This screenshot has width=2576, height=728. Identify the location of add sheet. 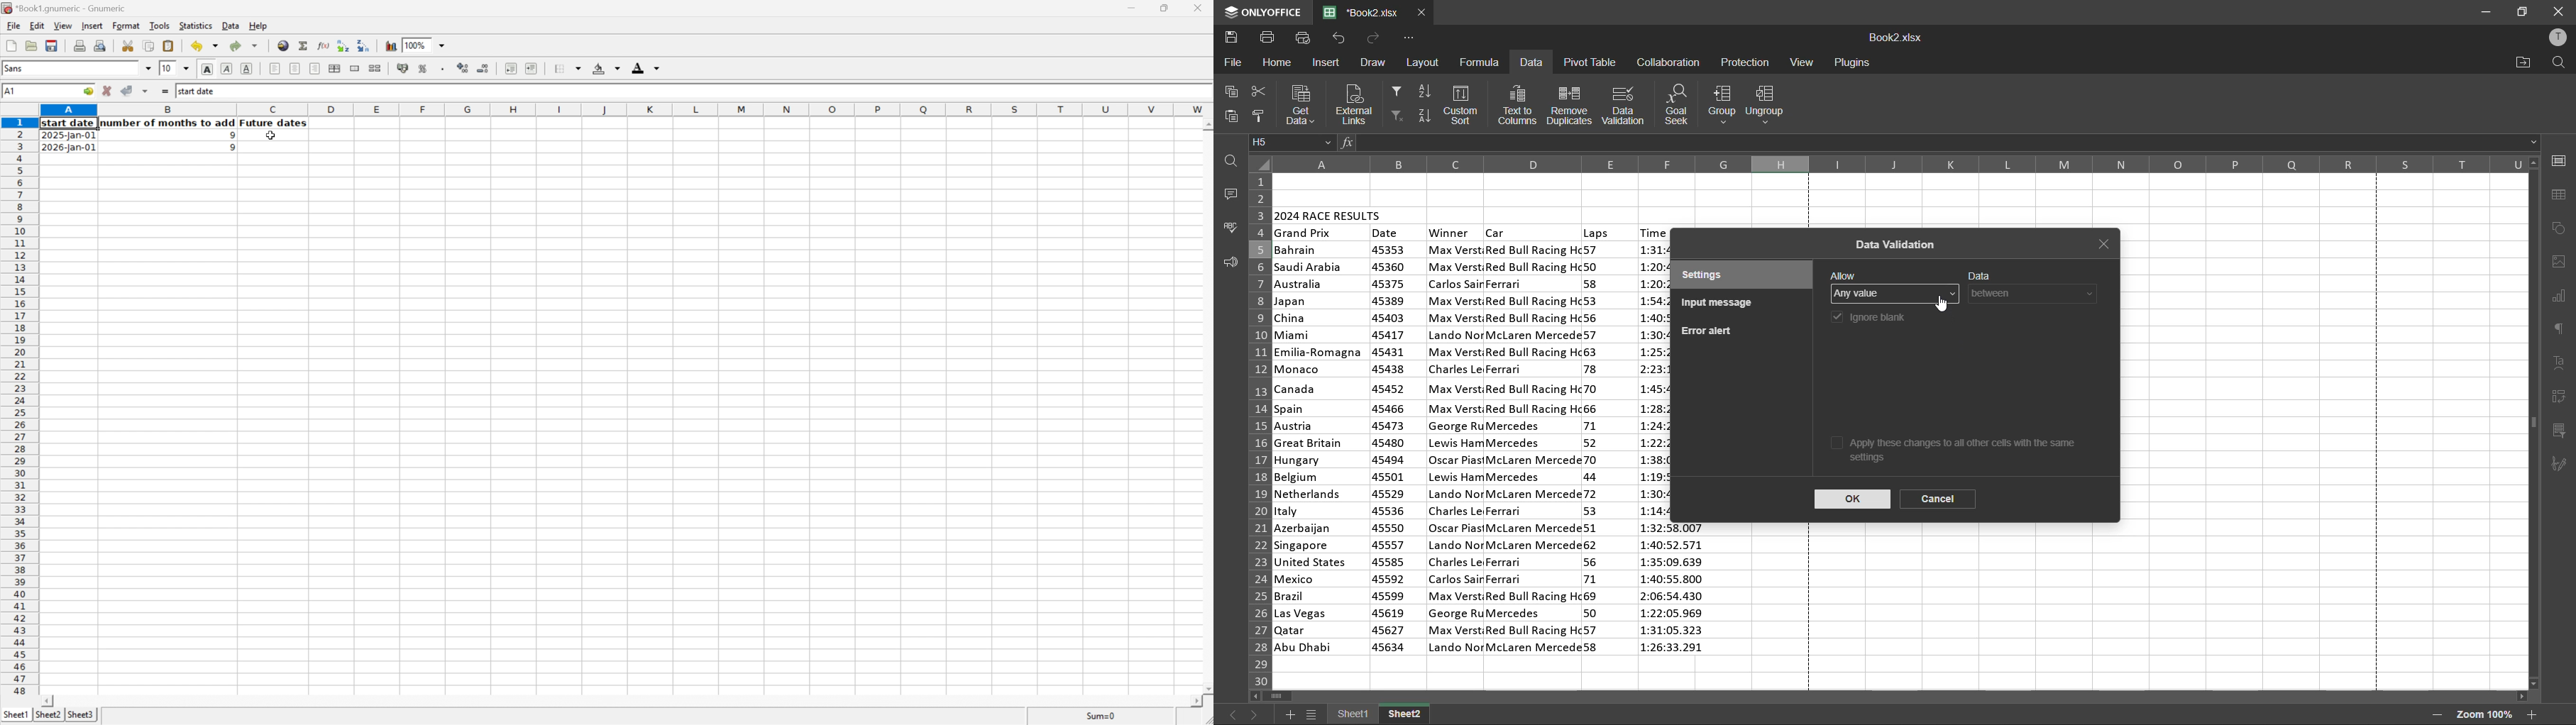
(1289, 714).